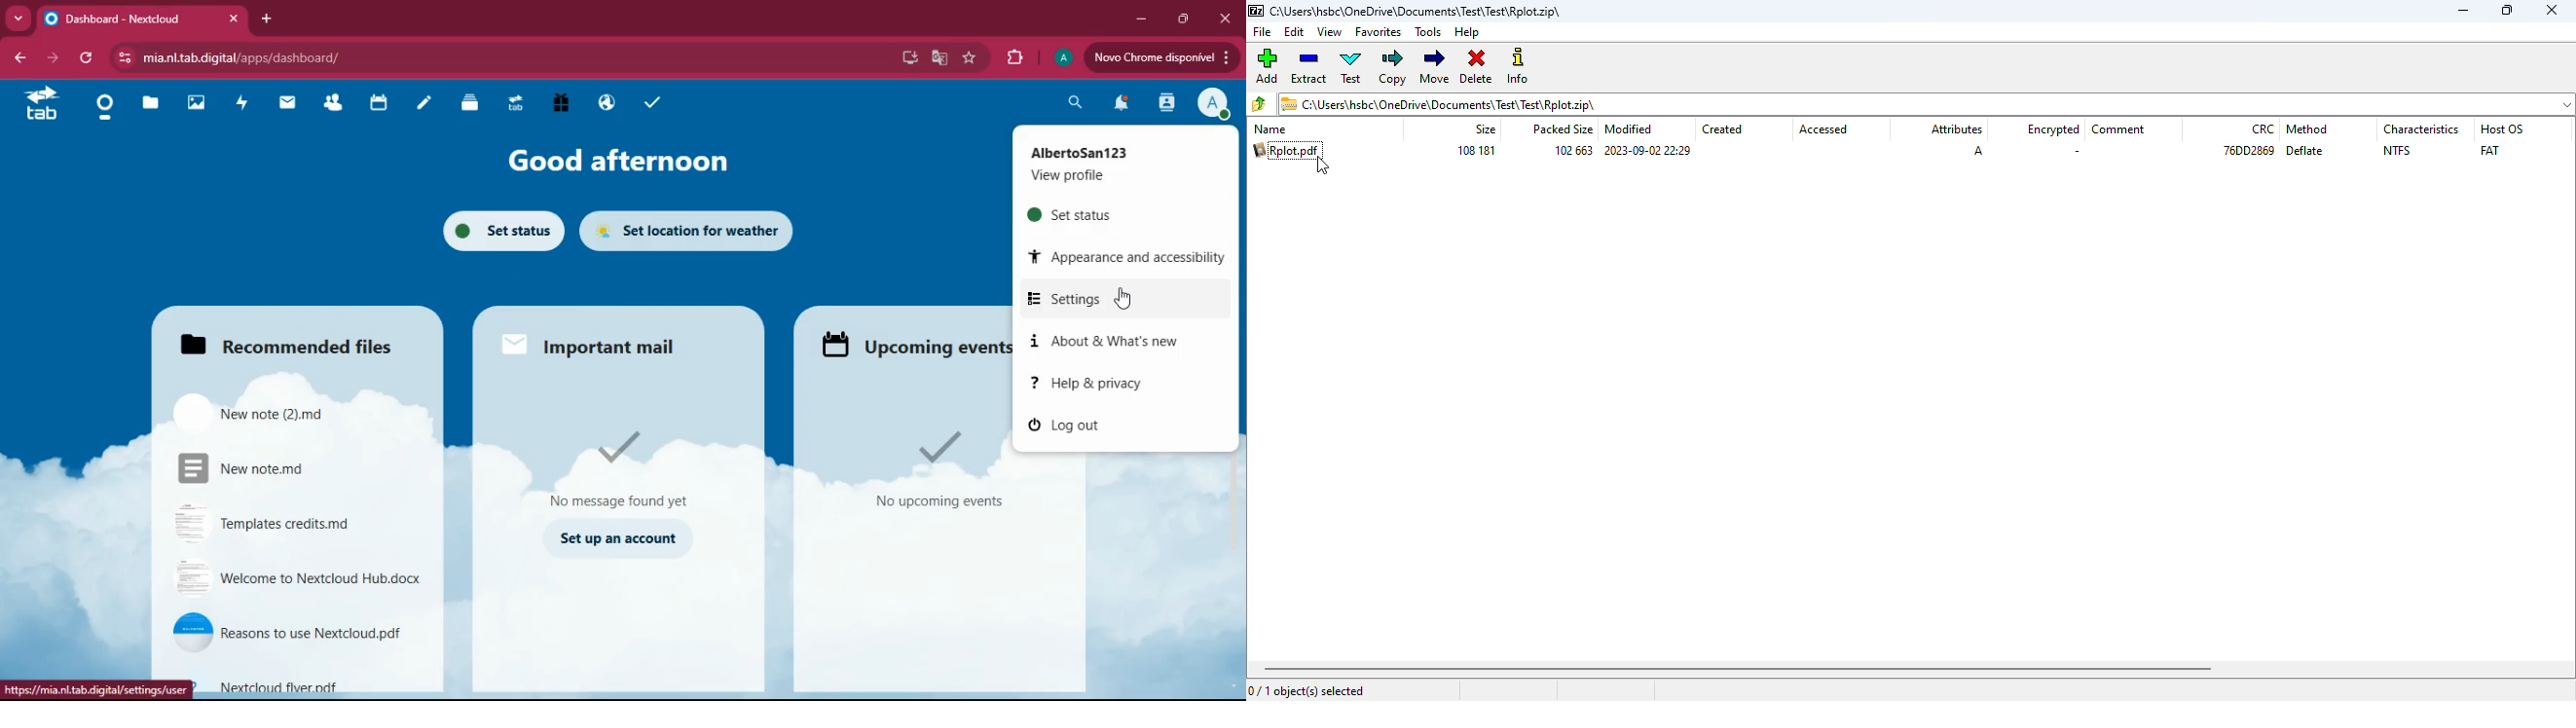 The height and width of the screenshot is (728, 2576). What do you see at coordinates (471, 105) in the screenshot?
I see `files` at bounding box center [471, 105].